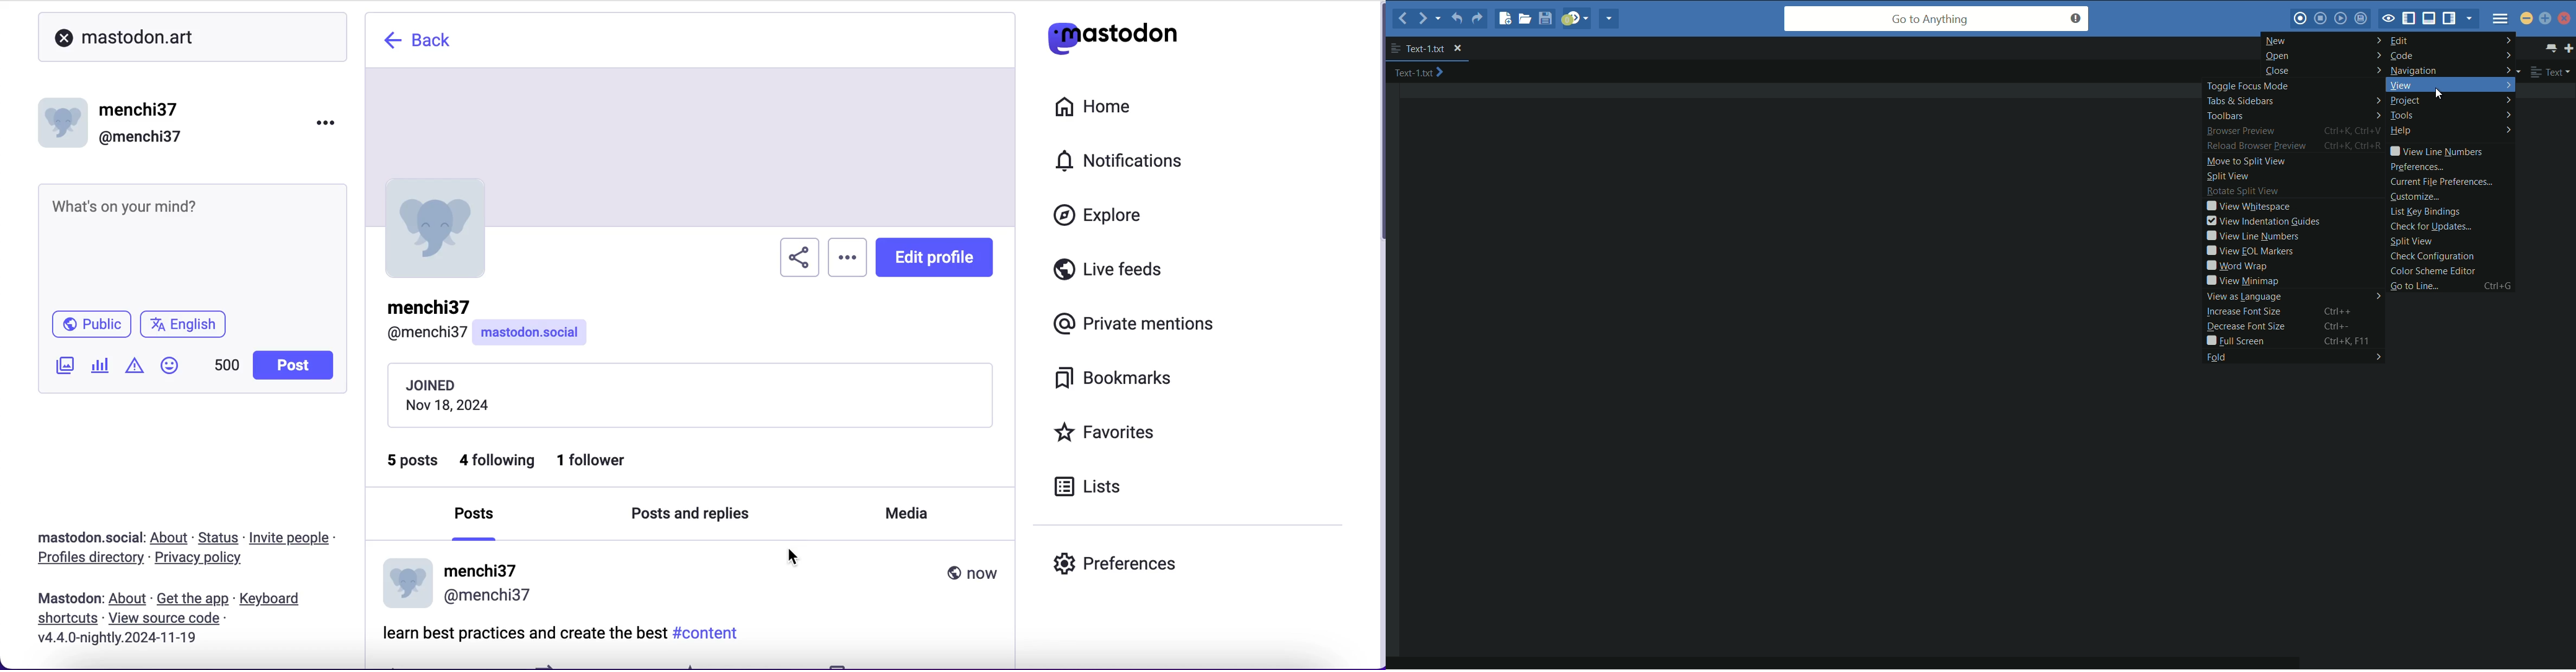 This screenshot has width=2576, height=672. Describe the element at coordinates (165, 618) in the screenshot. I see `` at that location.